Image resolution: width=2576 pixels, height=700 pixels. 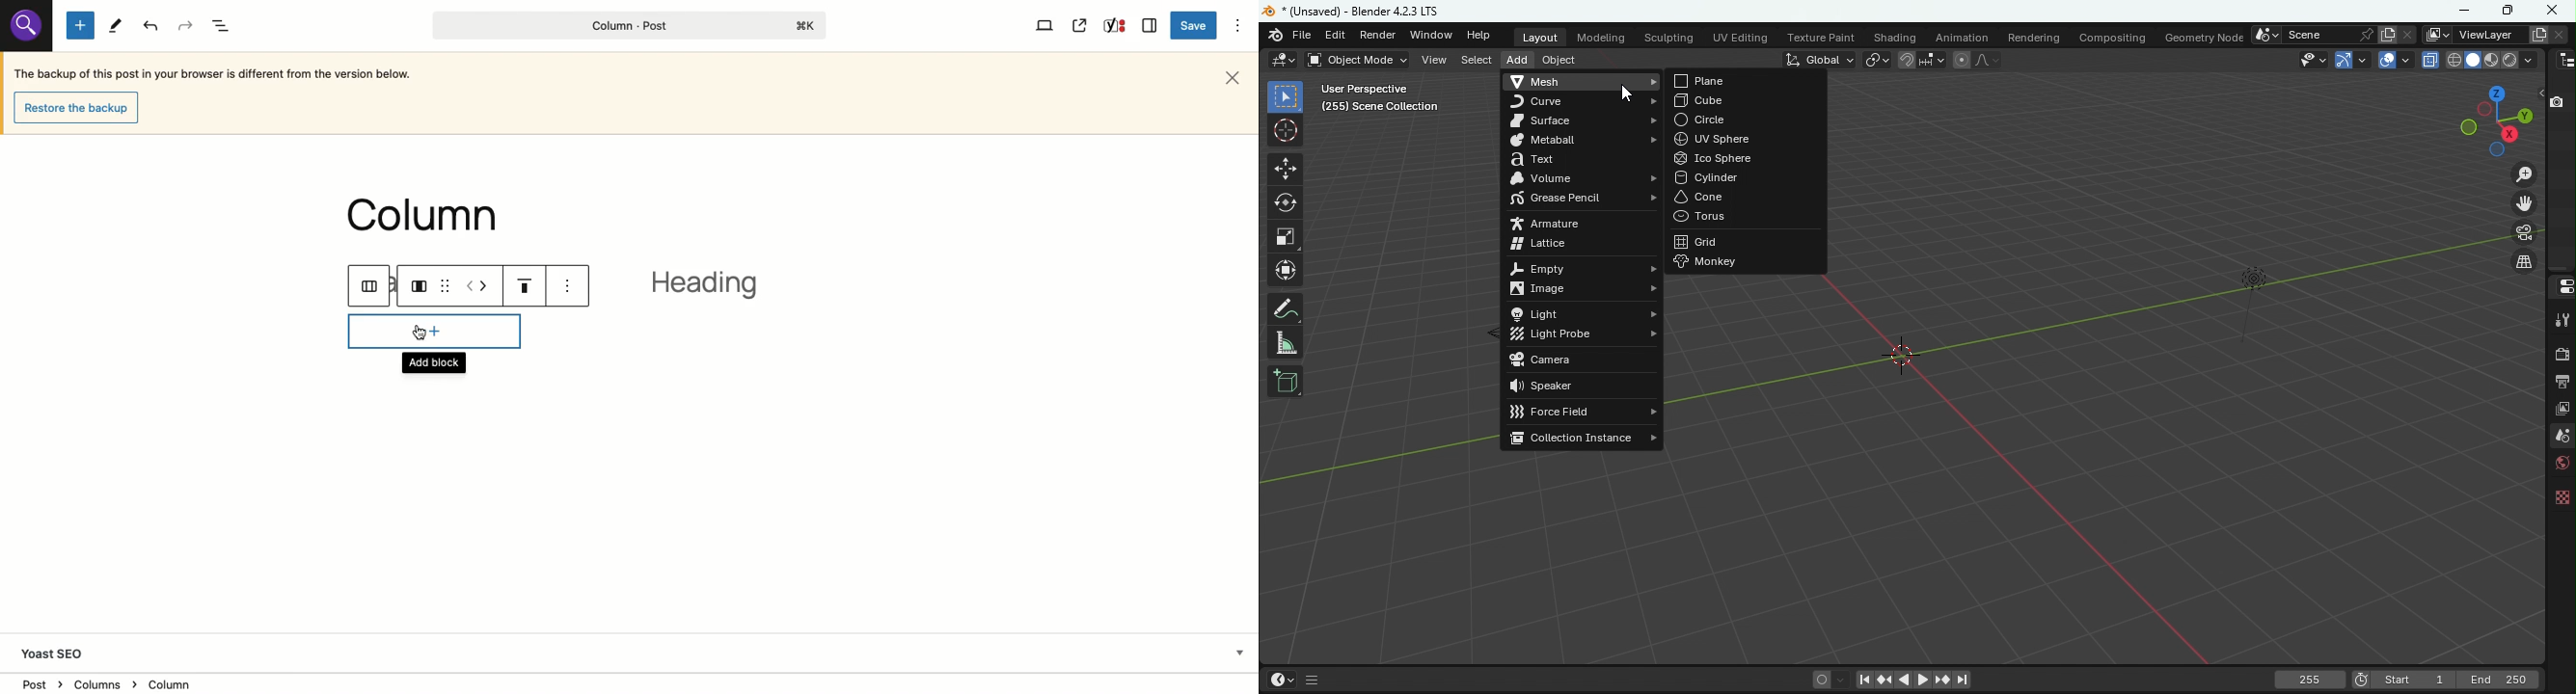 I want to click on GUI show/hide, so click(x=1315, y=681).